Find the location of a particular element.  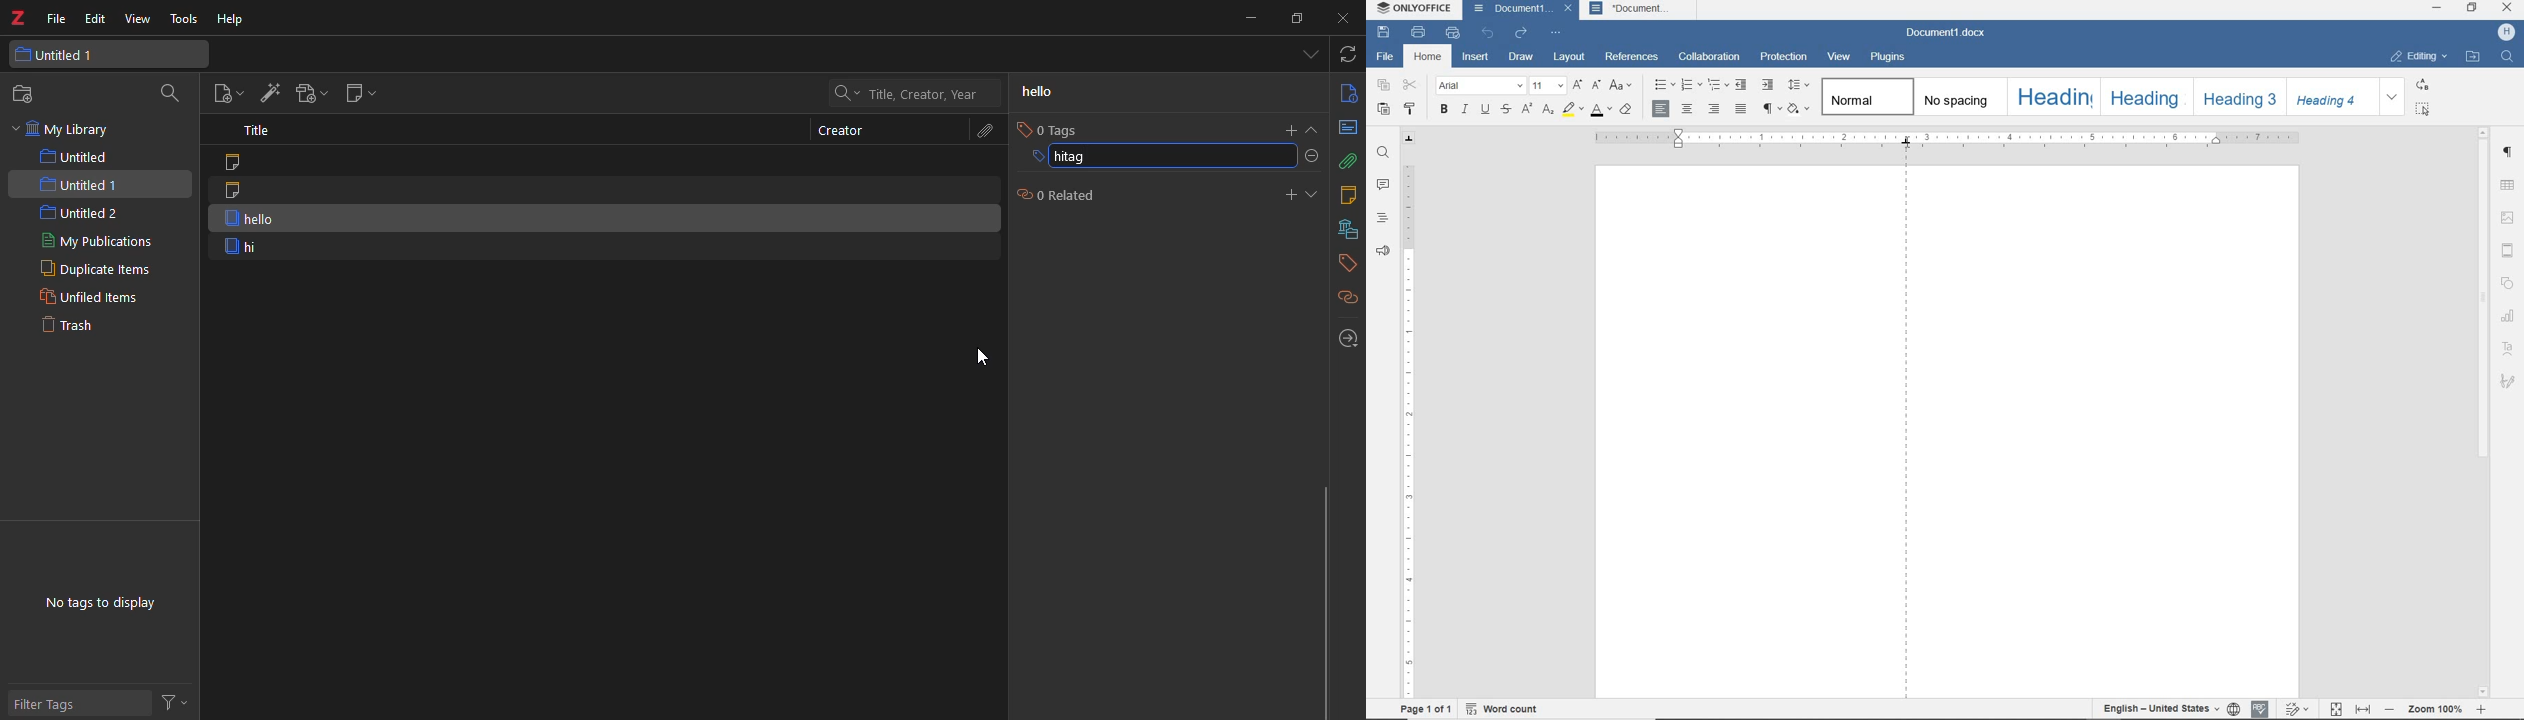

FIT TO PAGE is located at coordinates (2337, 710).